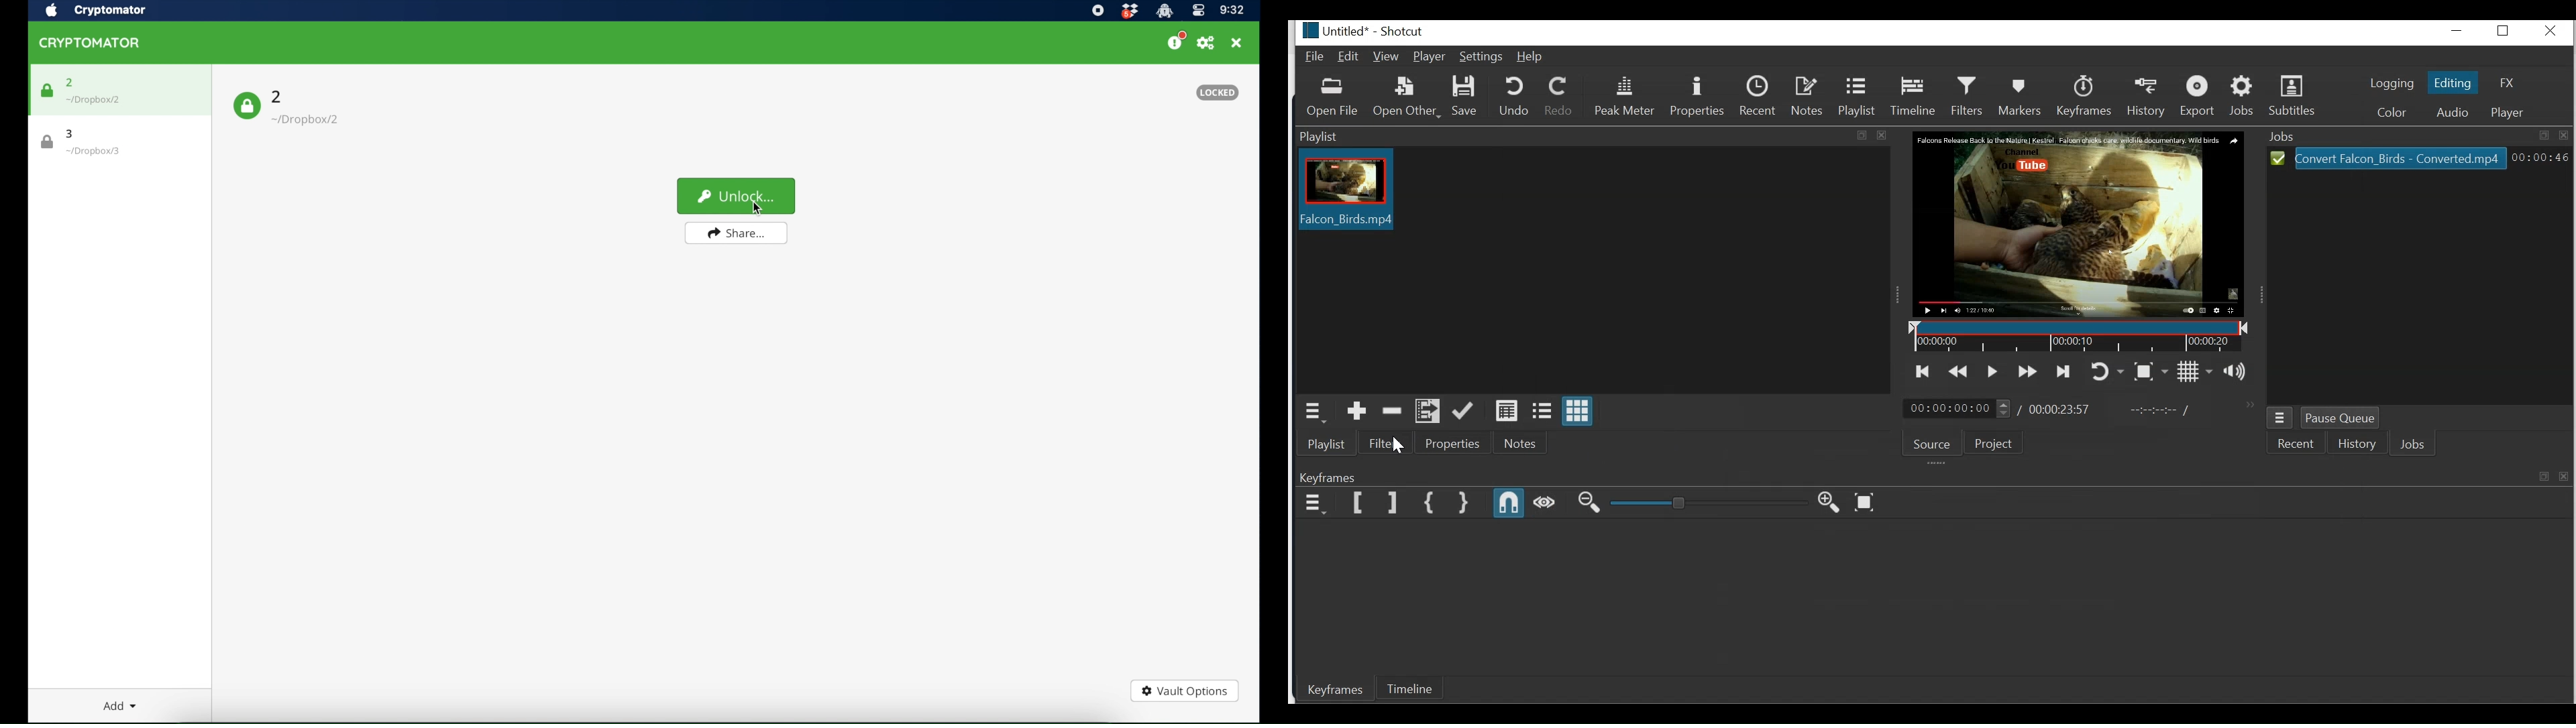 The image size is (2576, 728). I want to click on Open File , so click(1334, 99).